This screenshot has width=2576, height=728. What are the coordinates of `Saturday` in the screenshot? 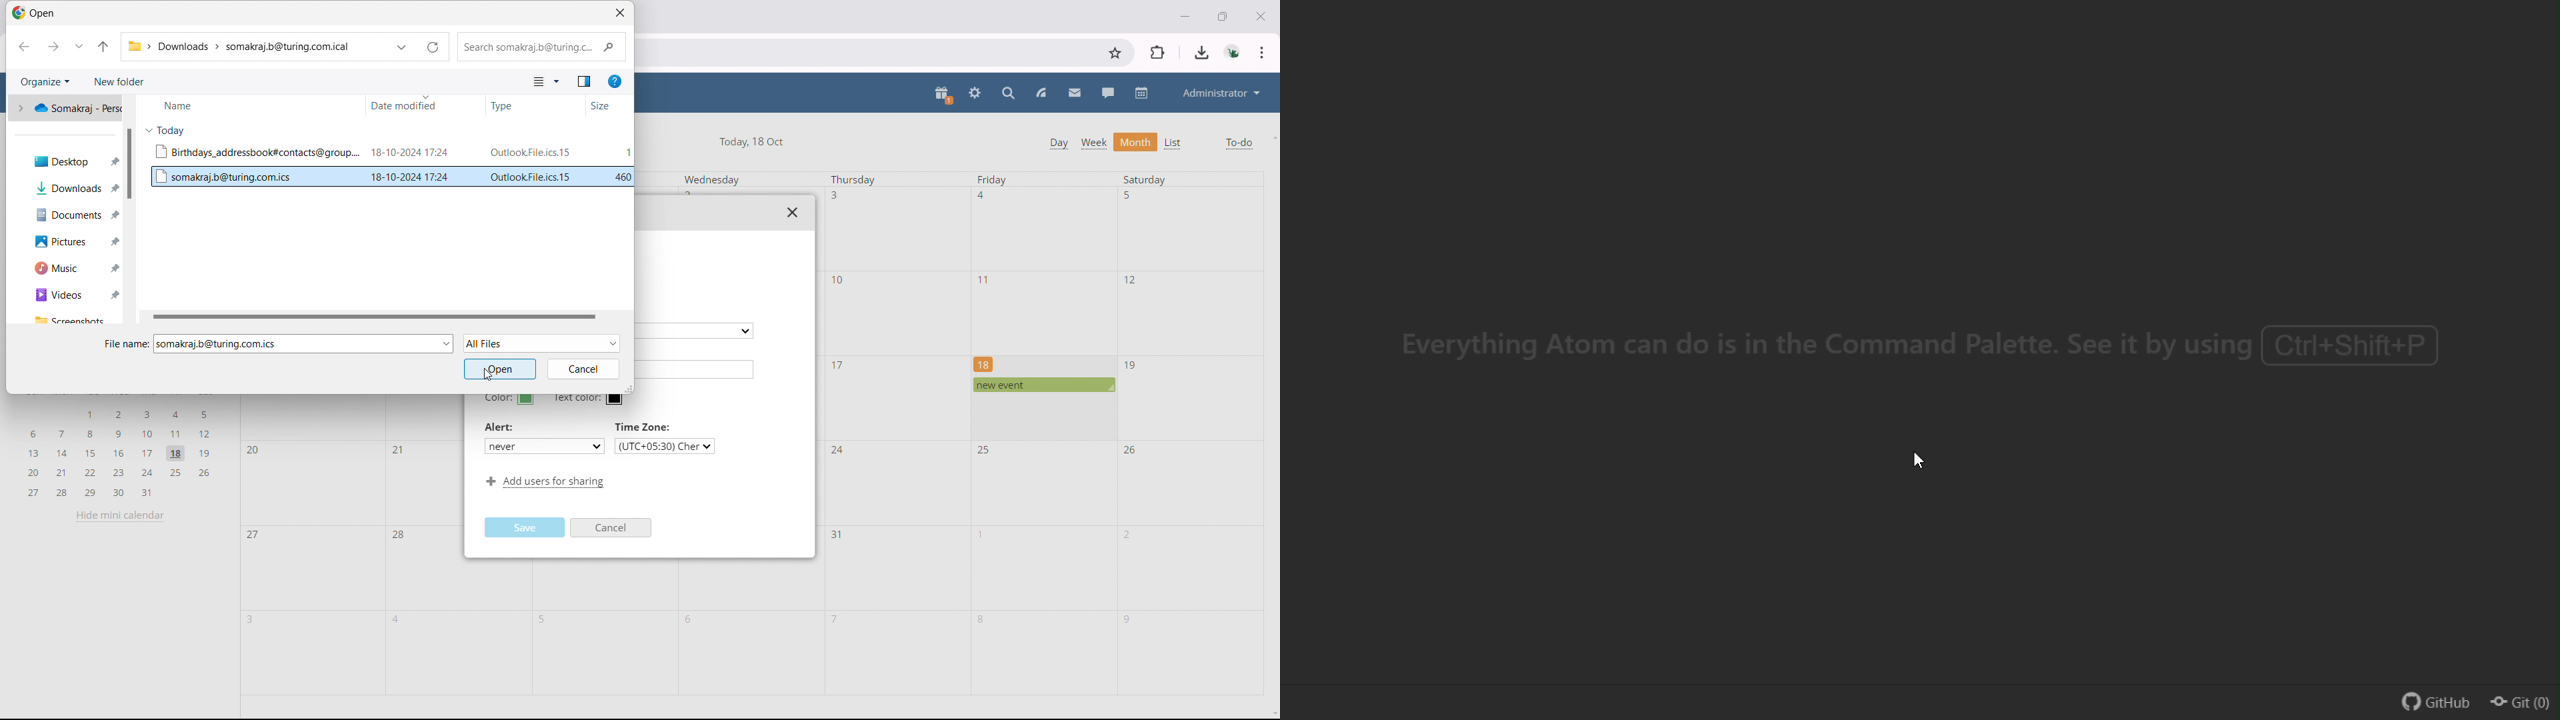 It's located at (1145, 179).